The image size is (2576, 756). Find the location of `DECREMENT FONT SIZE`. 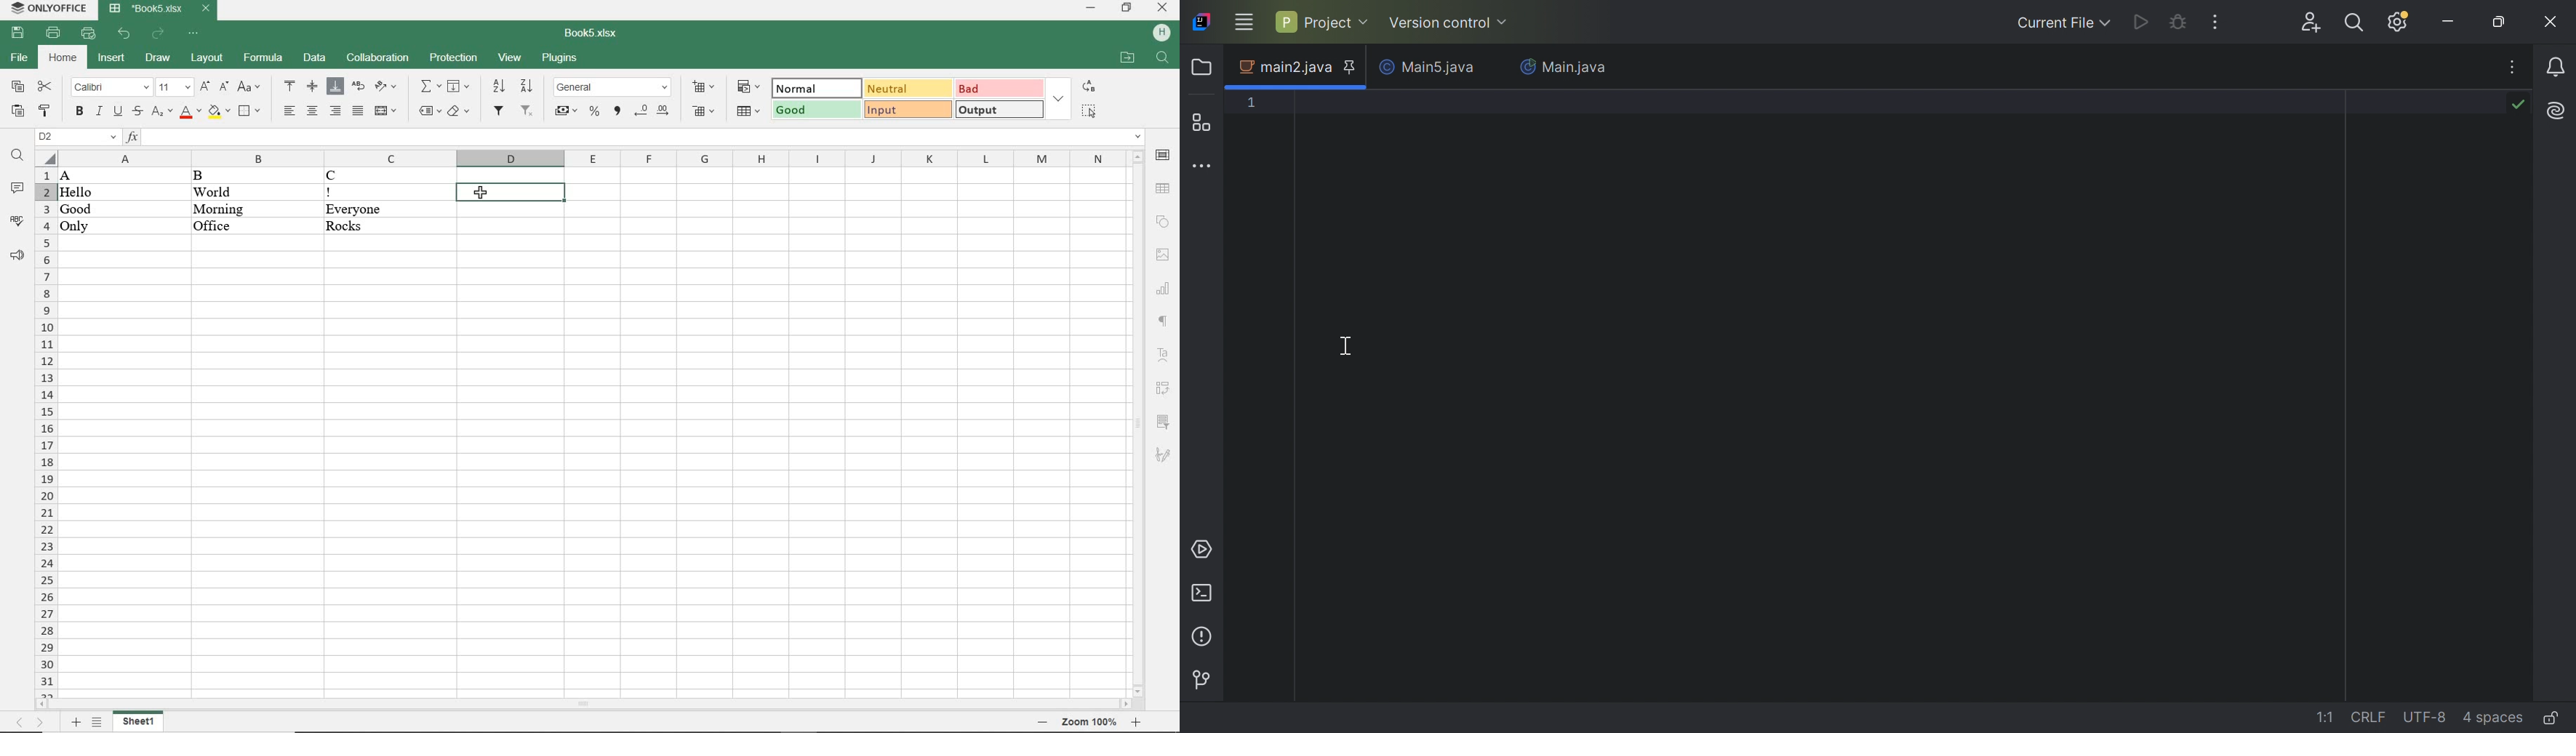

DECREMENT FONT SIZE is located at coordinates (224, 89).